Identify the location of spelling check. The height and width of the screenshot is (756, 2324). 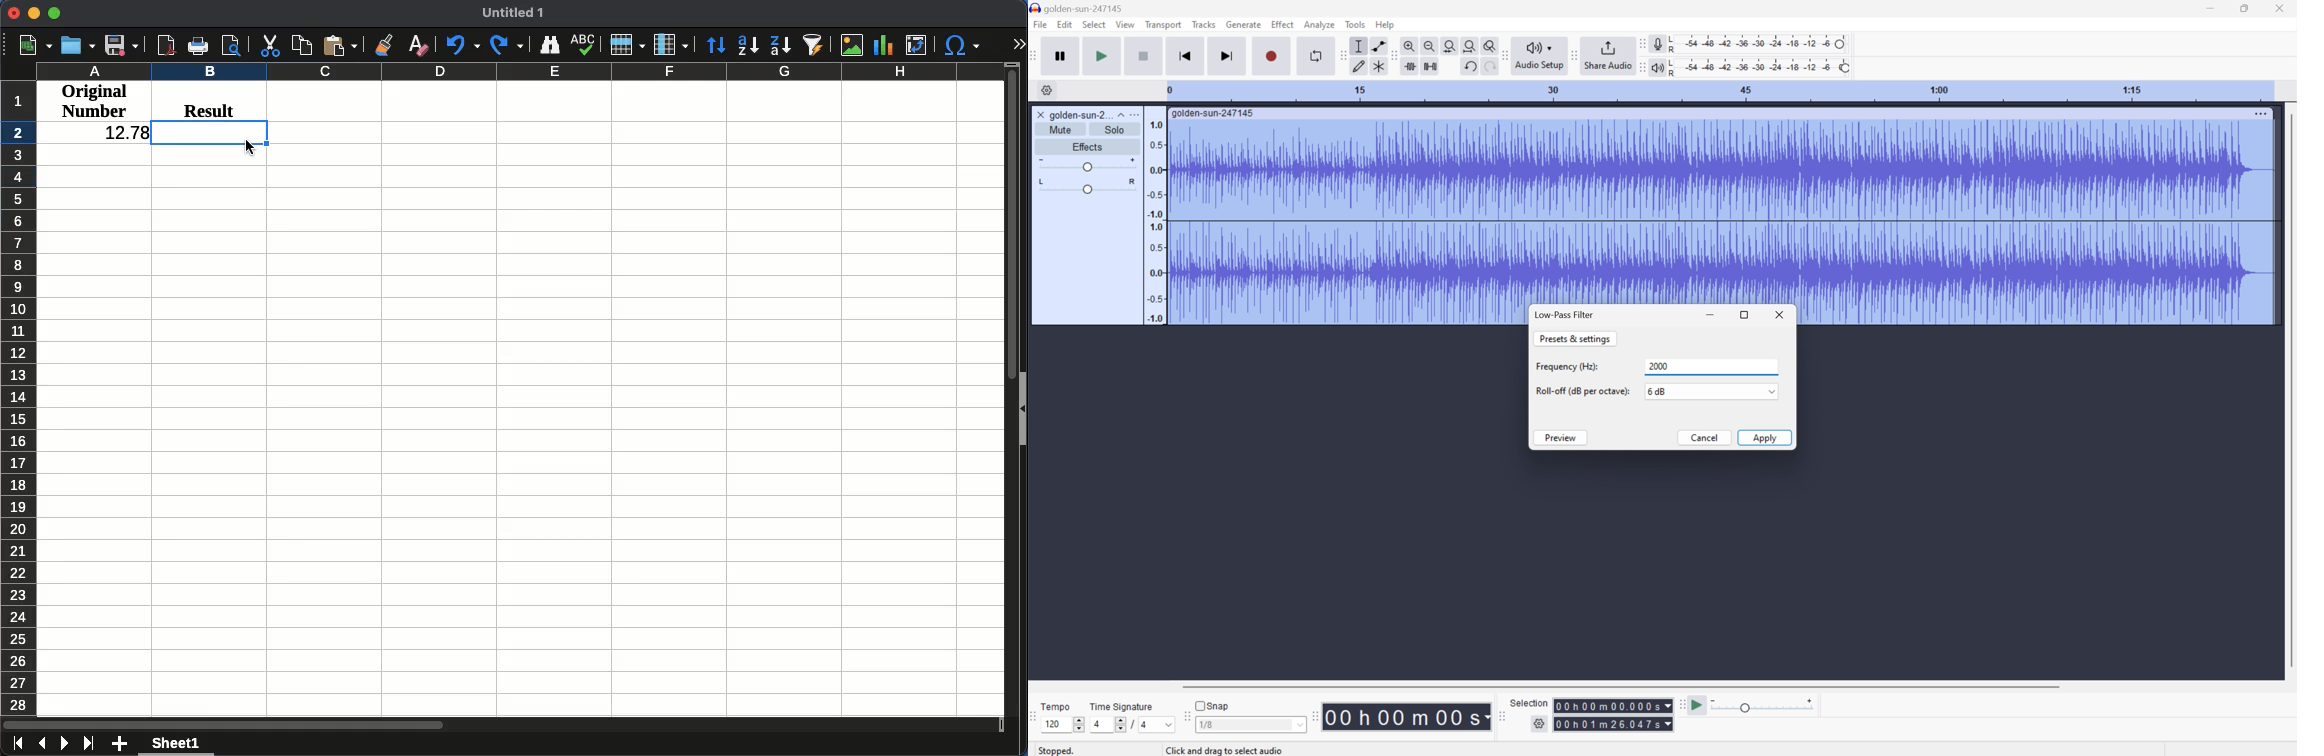
(586, 42).